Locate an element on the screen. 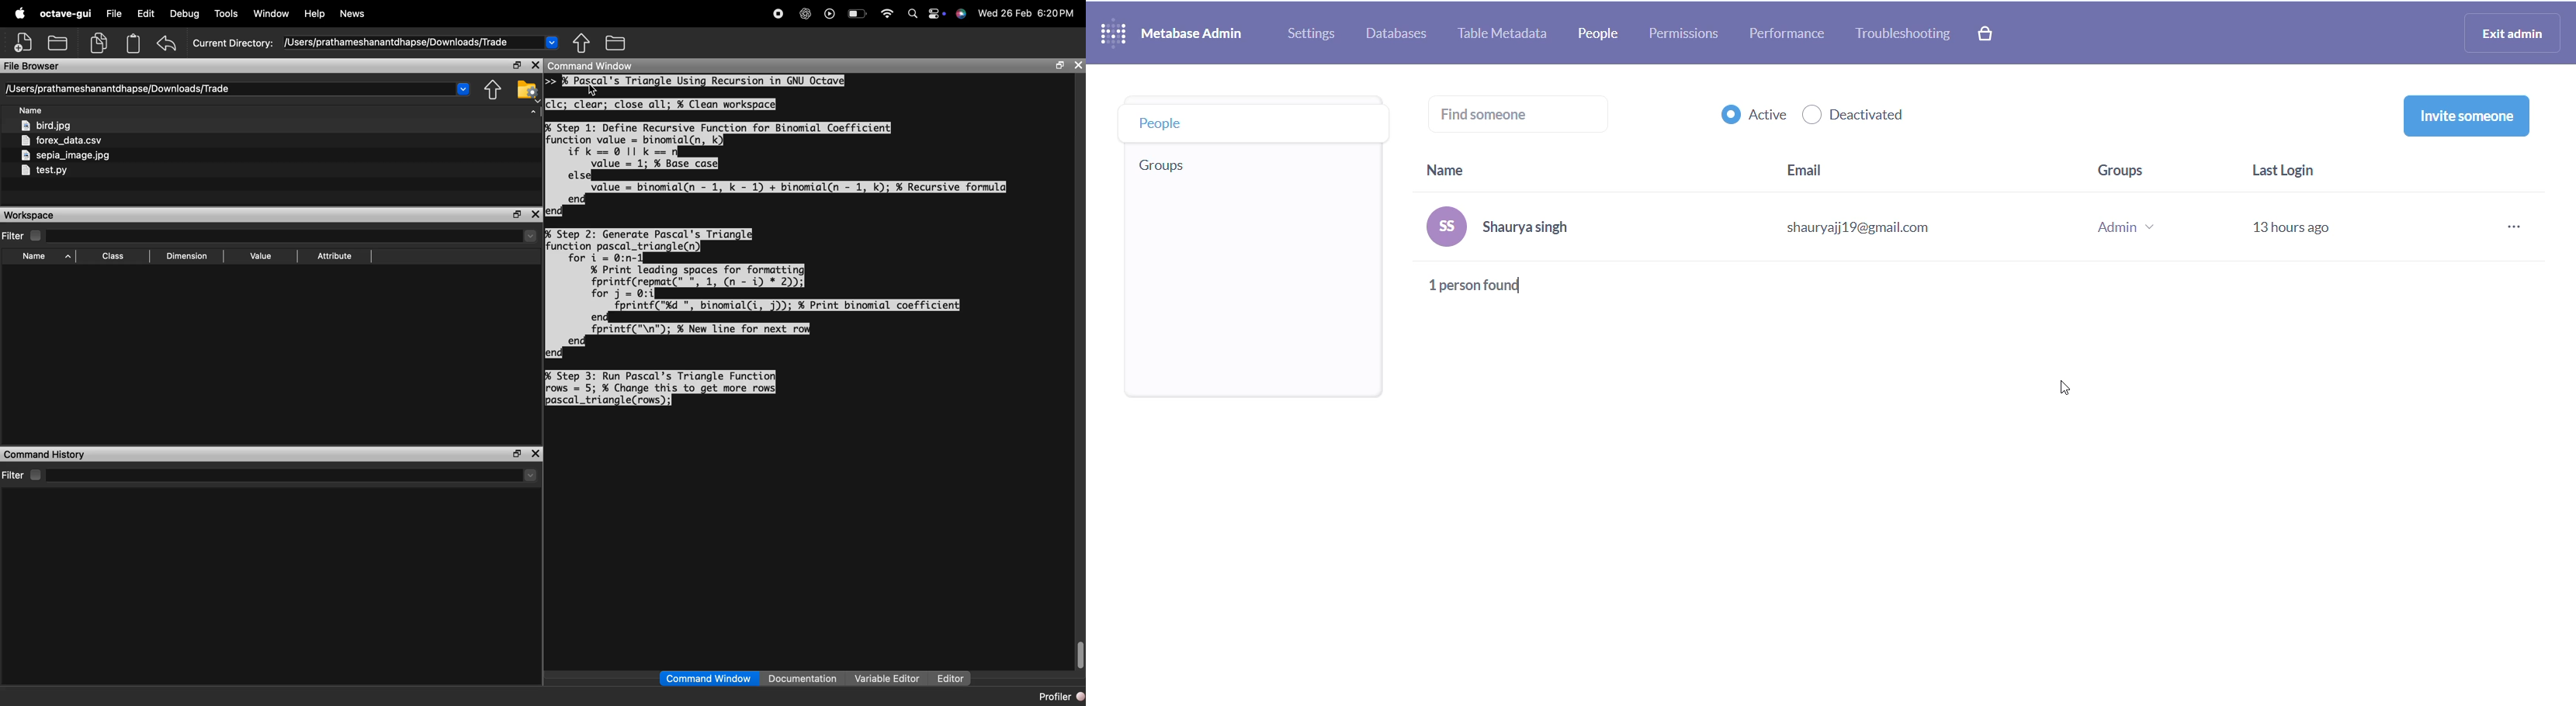 Image resolution: width=2576 pixels, height=728 pixels. Profiler is located at coordinates (1061, 696).